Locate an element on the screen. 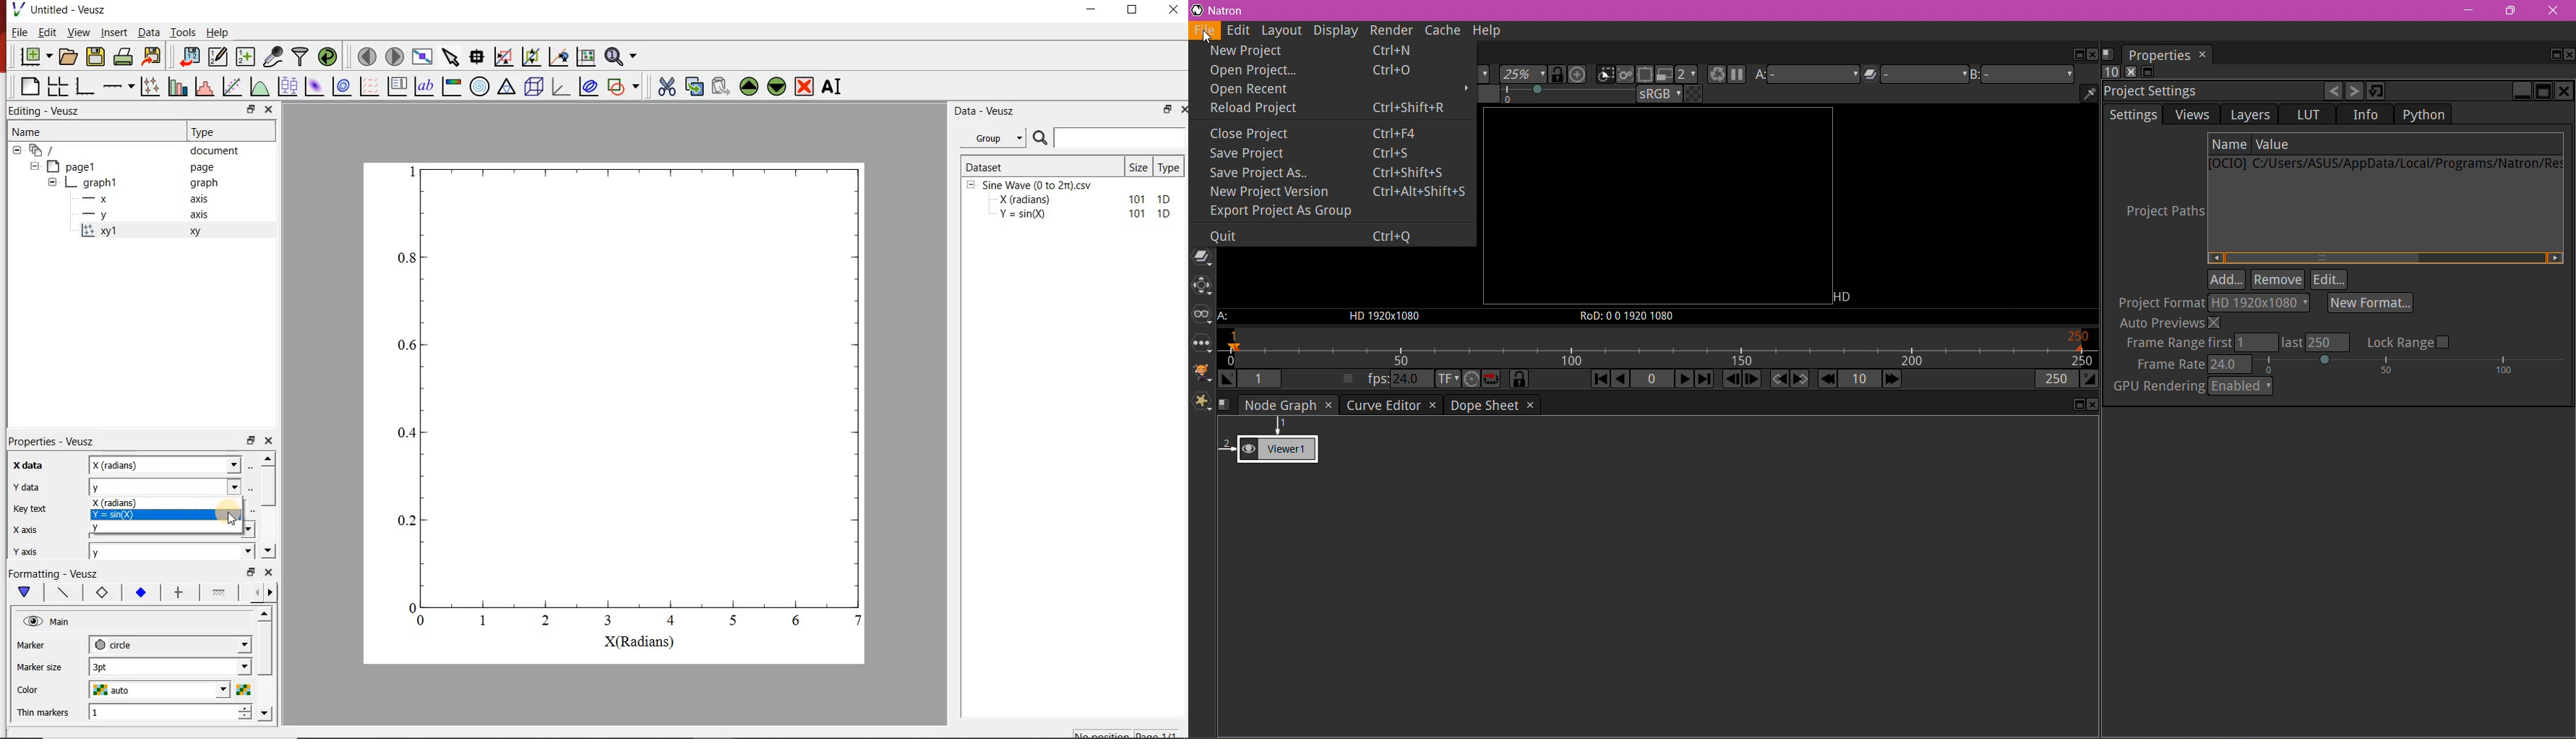 The height and width of the screenshot is (756, 2576). y is located at coordinates (176, 531).